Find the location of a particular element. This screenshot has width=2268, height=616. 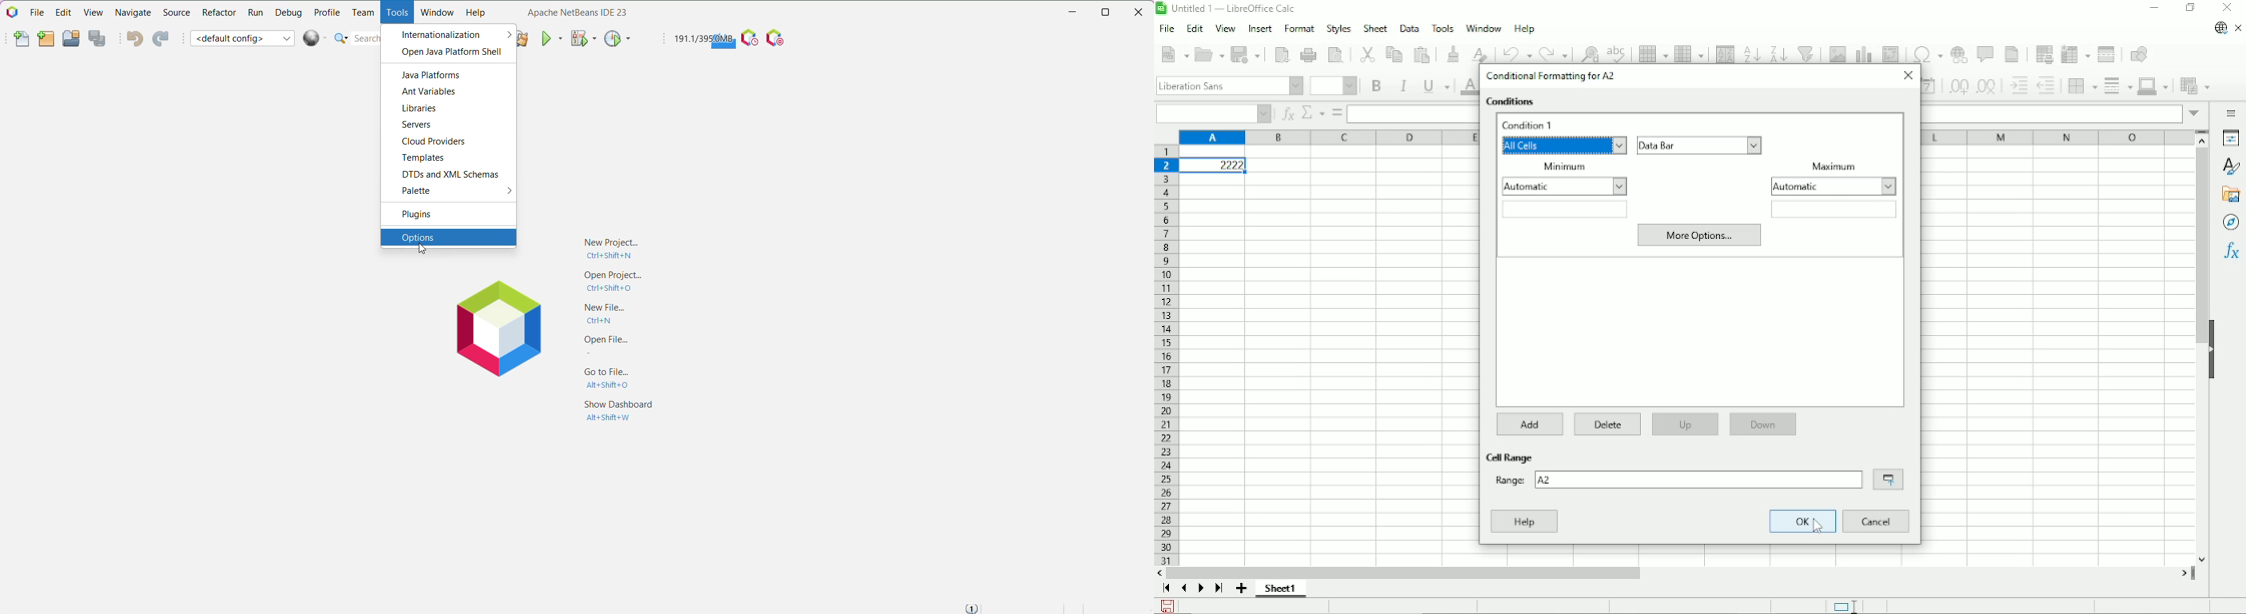

Undo is located at coordinates (133, 39).